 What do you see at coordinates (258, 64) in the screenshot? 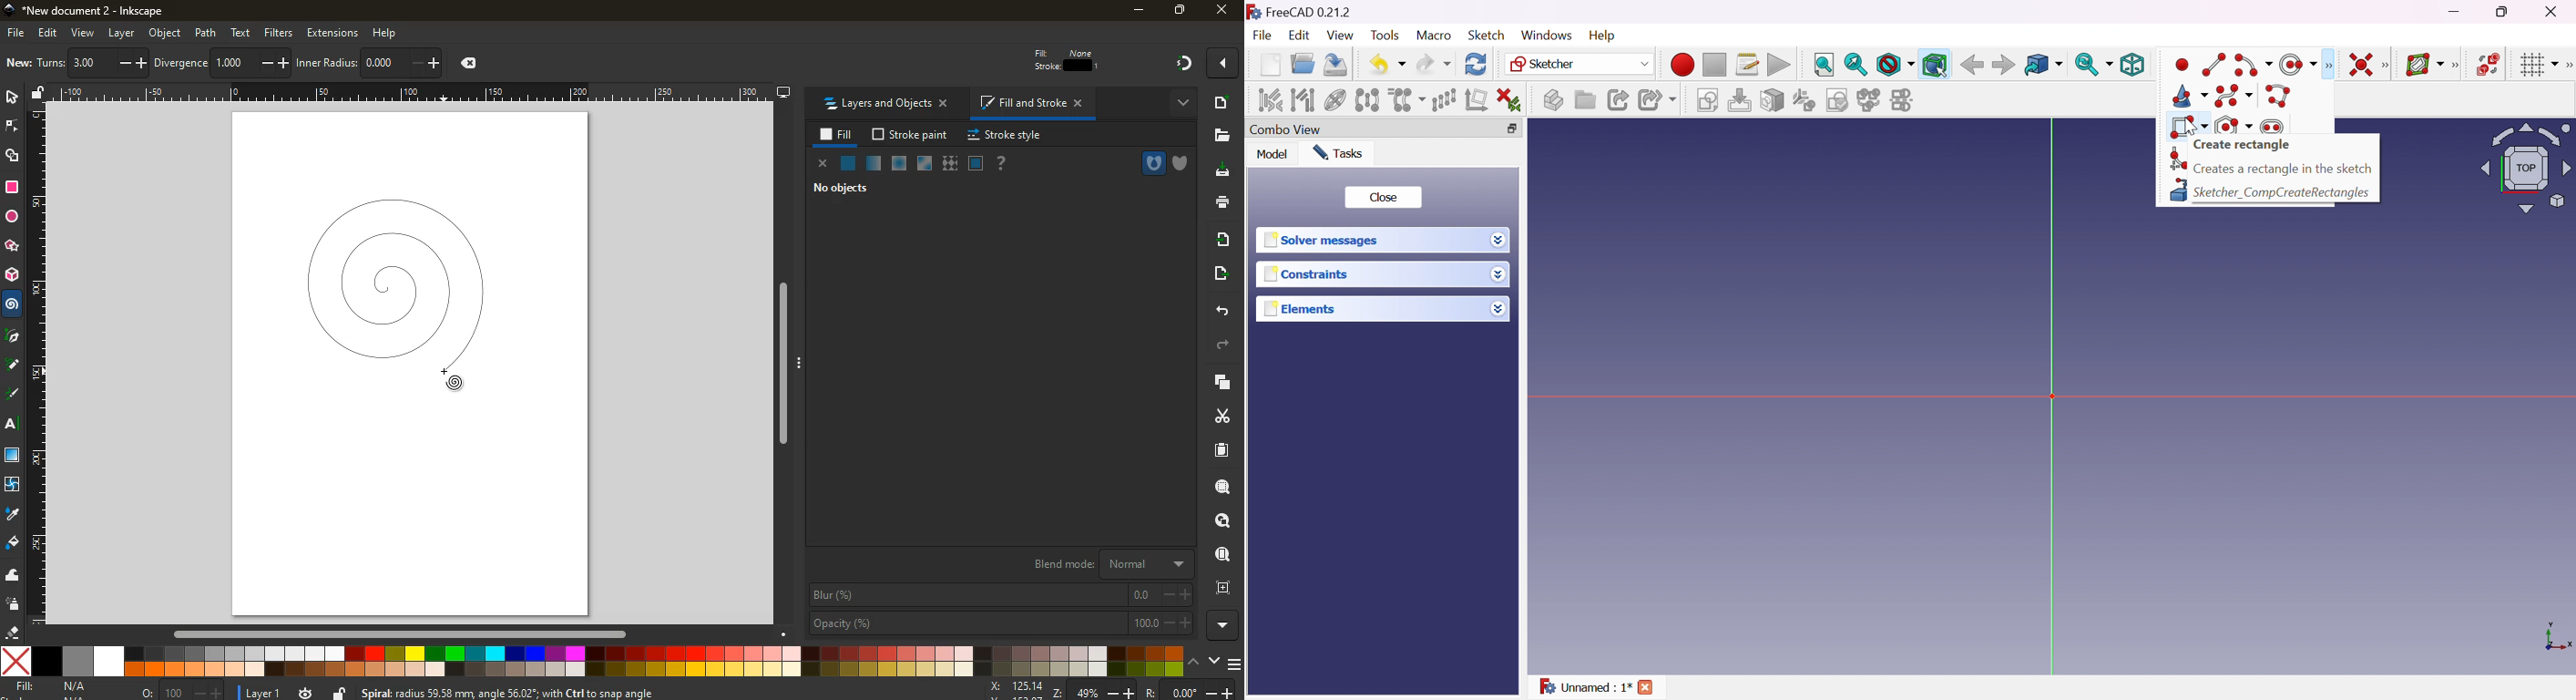
I see `divide` at bounding box center [258, 64].